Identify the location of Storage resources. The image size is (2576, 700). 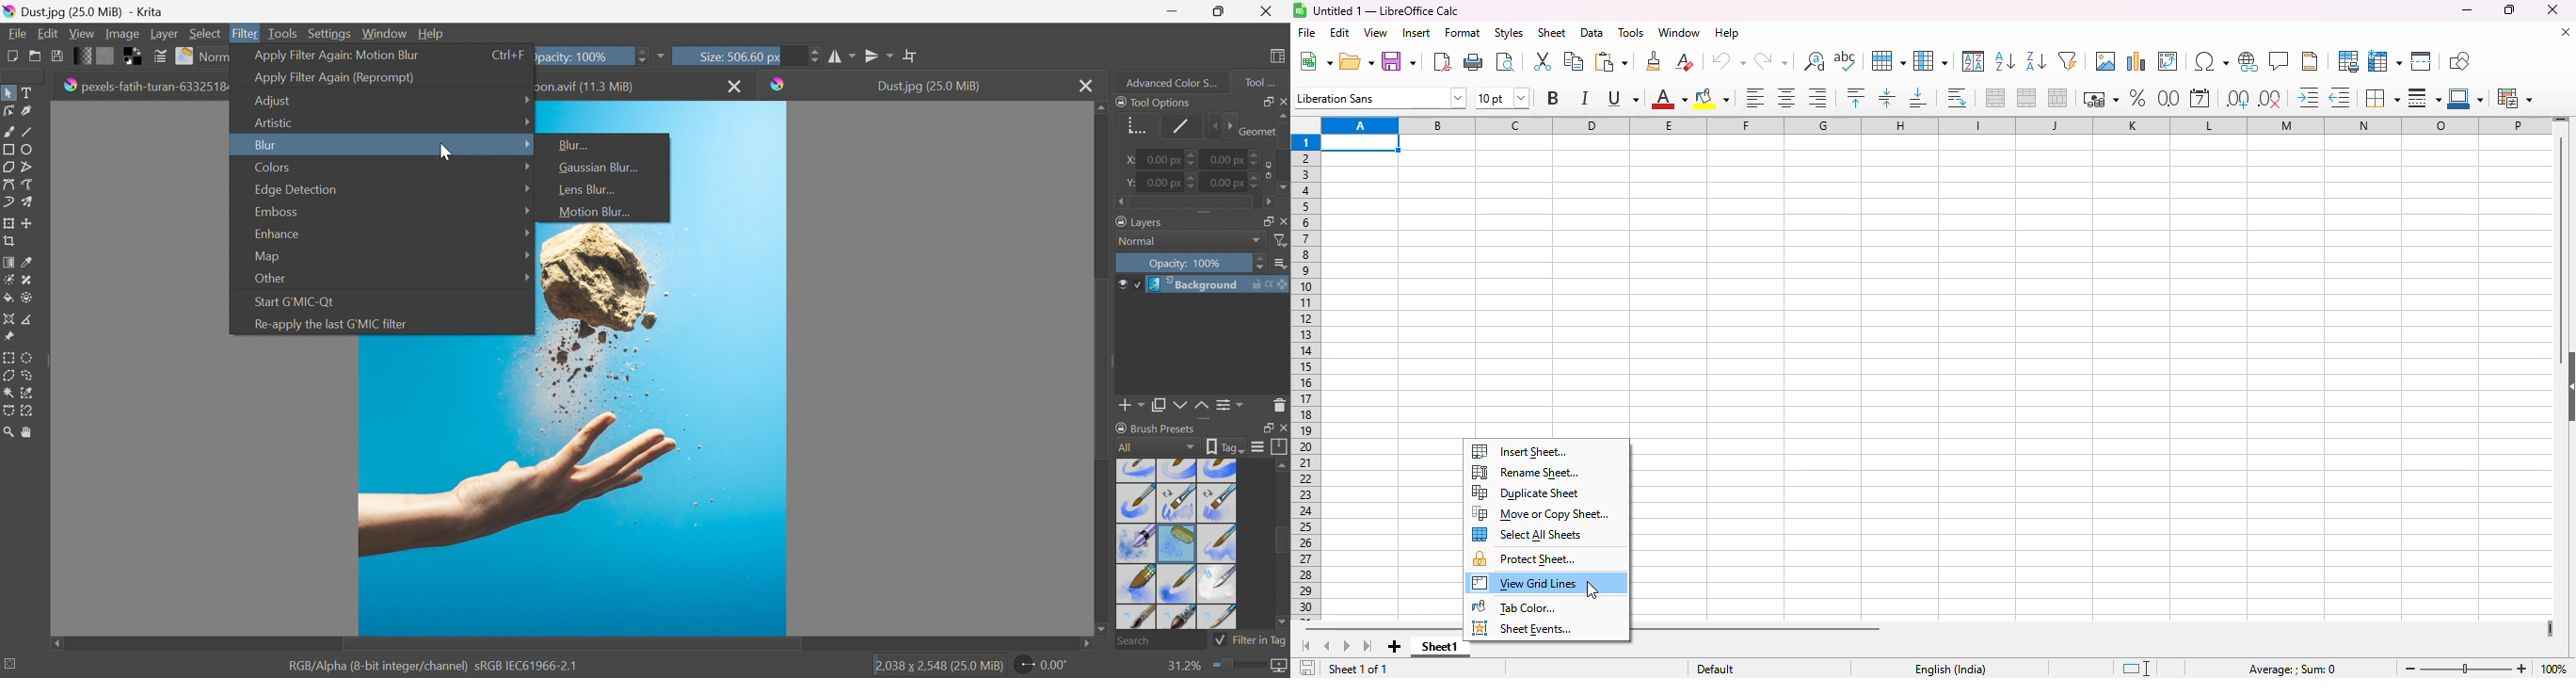
(1280, 447).